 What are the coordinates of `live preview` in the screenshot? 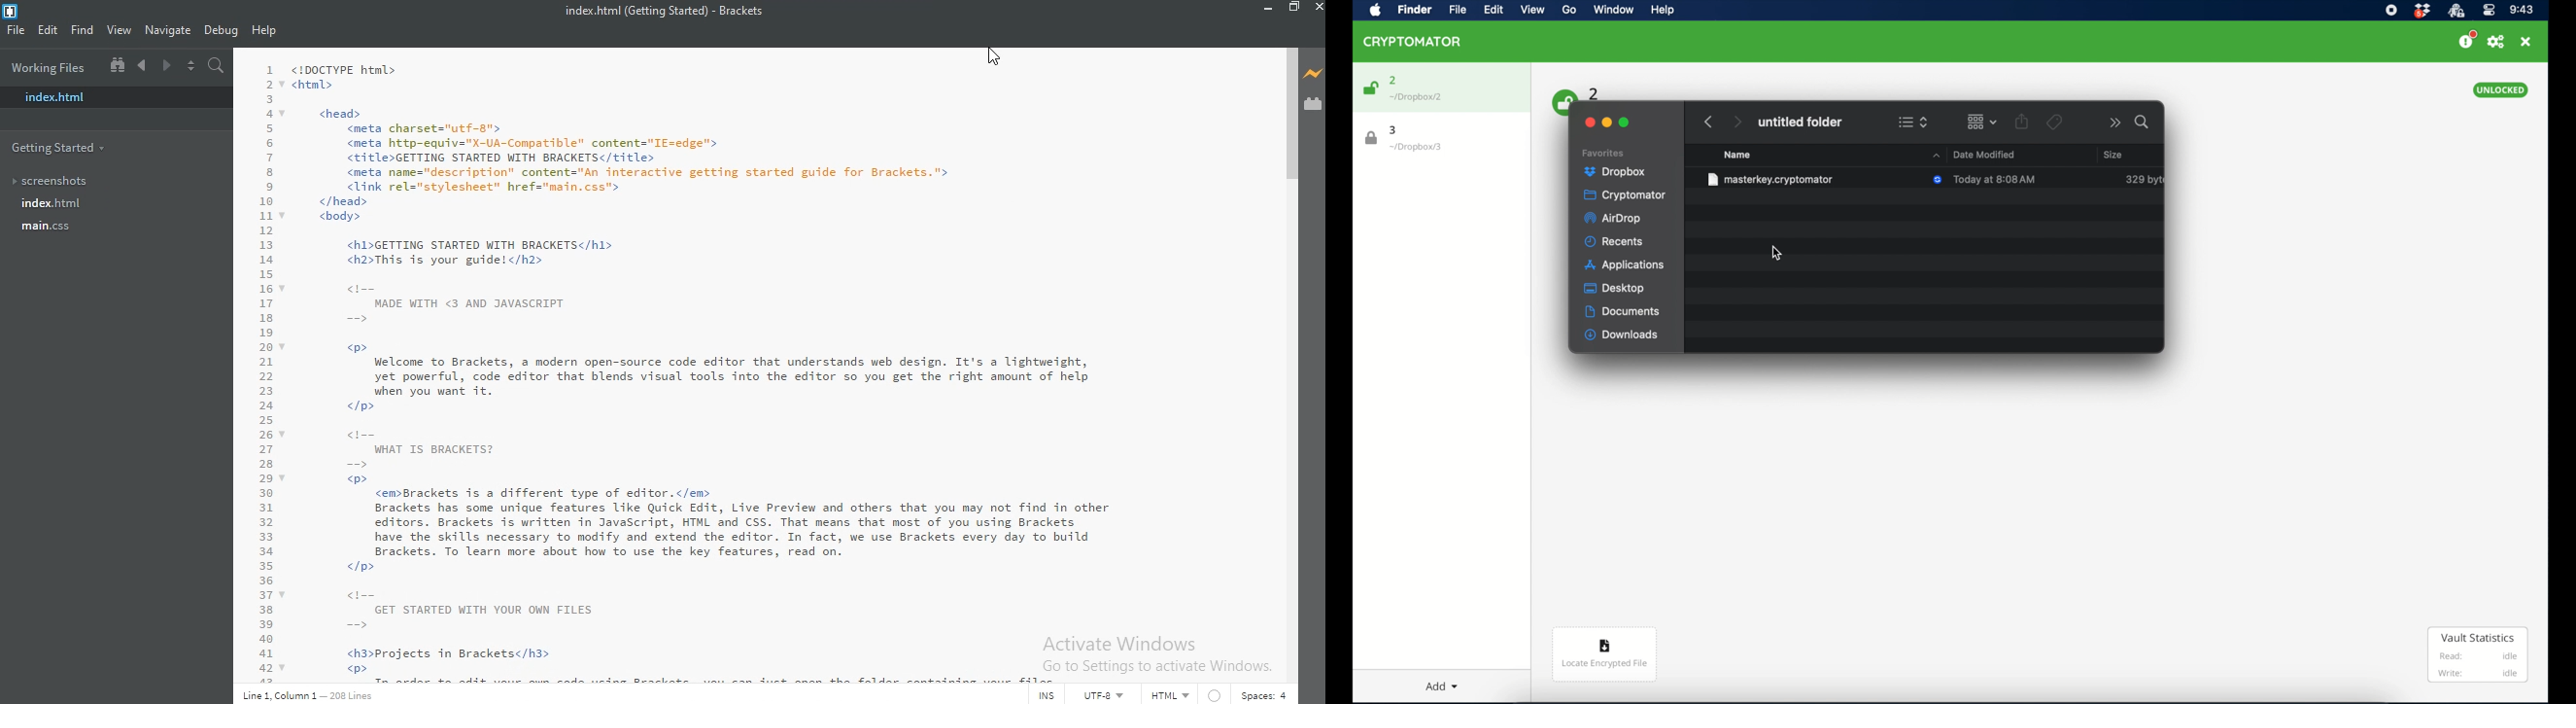 It's located at (1313, 74).